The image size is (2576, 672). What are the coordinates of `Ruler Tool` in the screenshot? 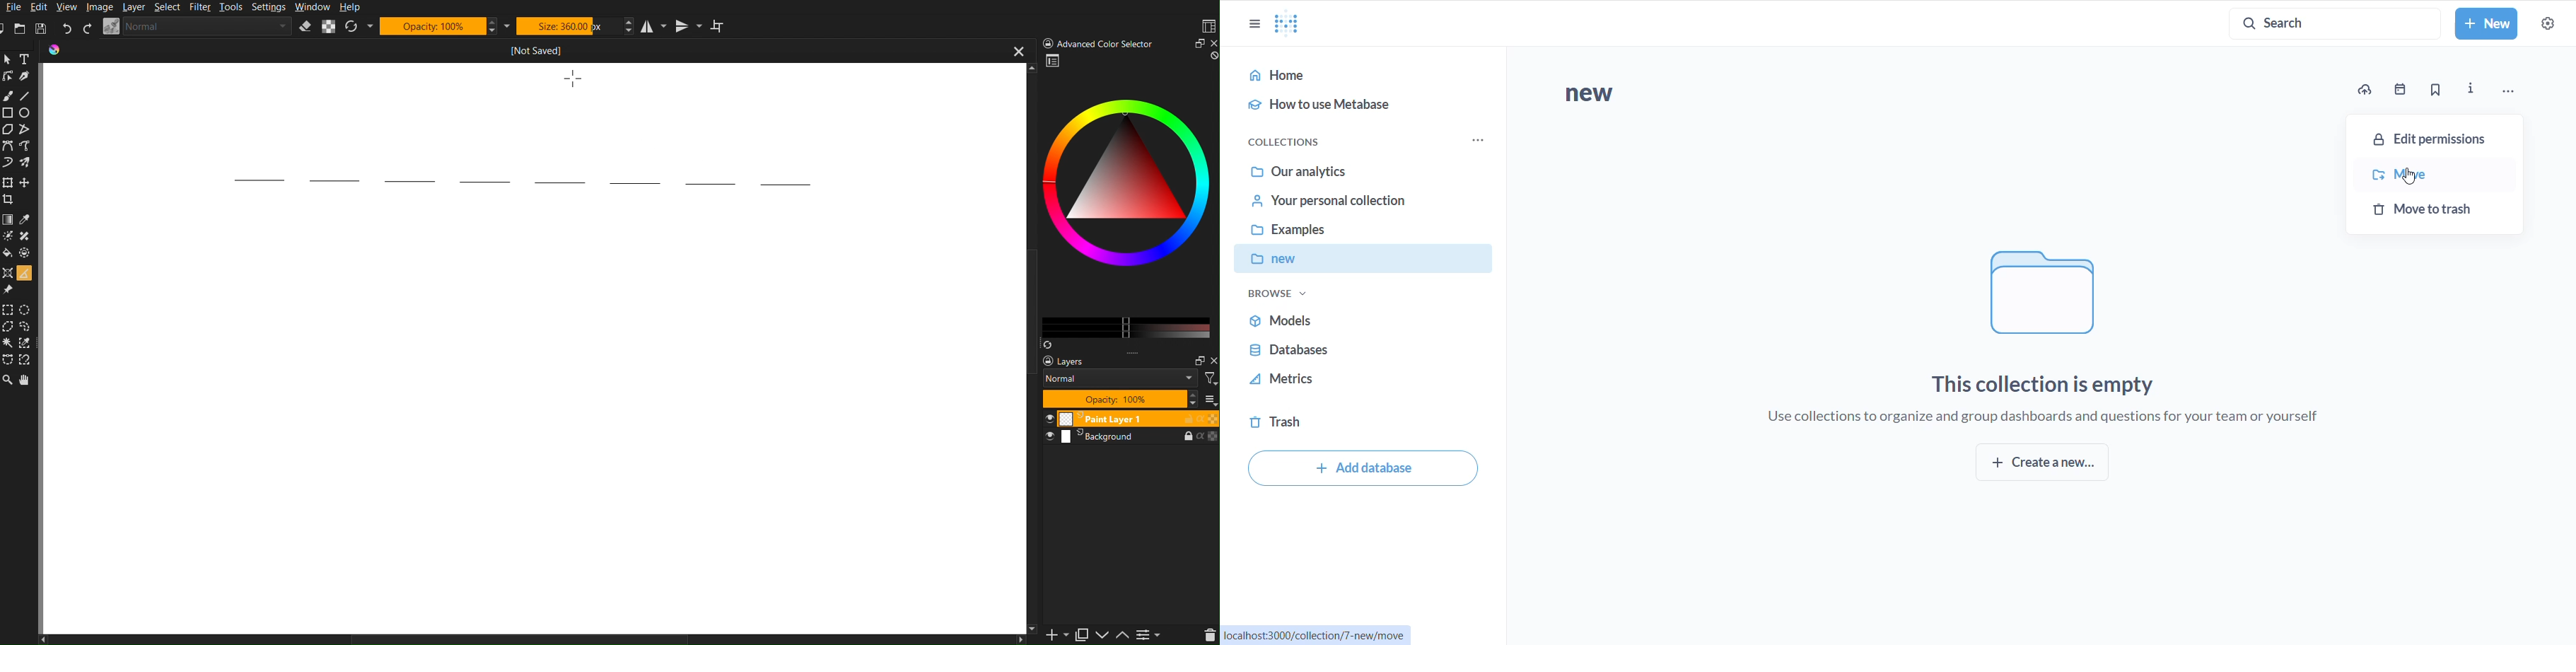 It's located at (24, 272).